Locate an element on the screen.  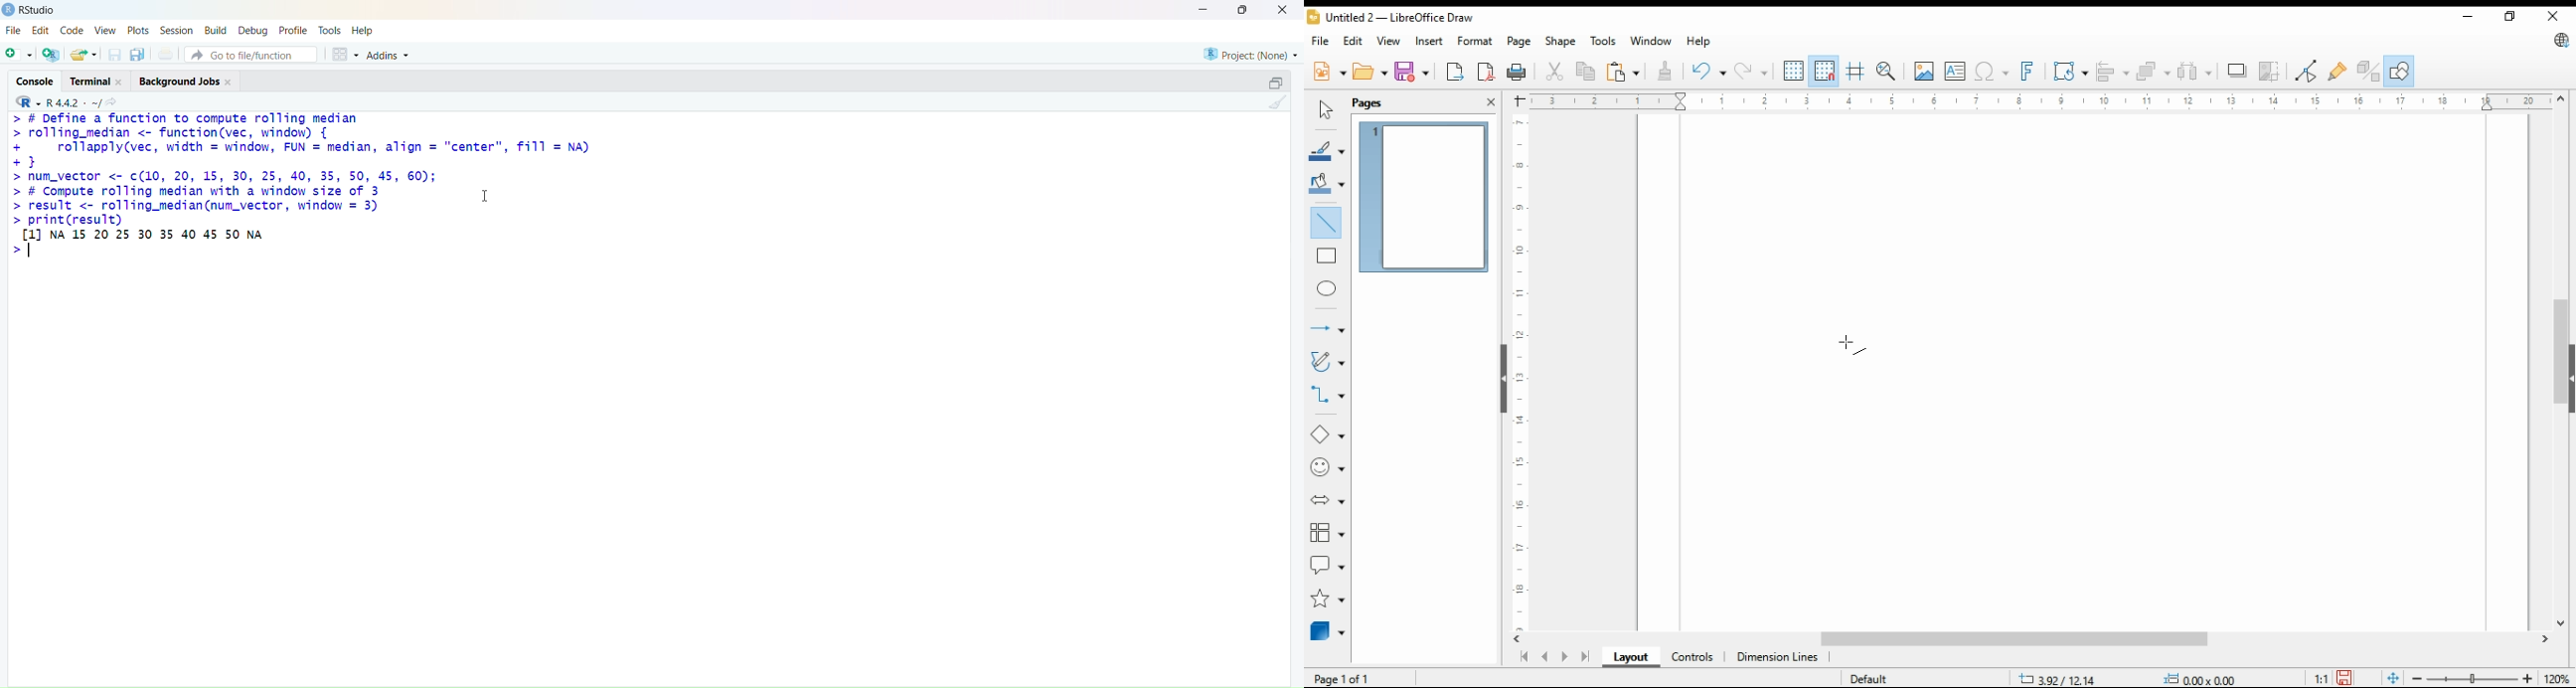
cut is located at coordinates (1552, 73).